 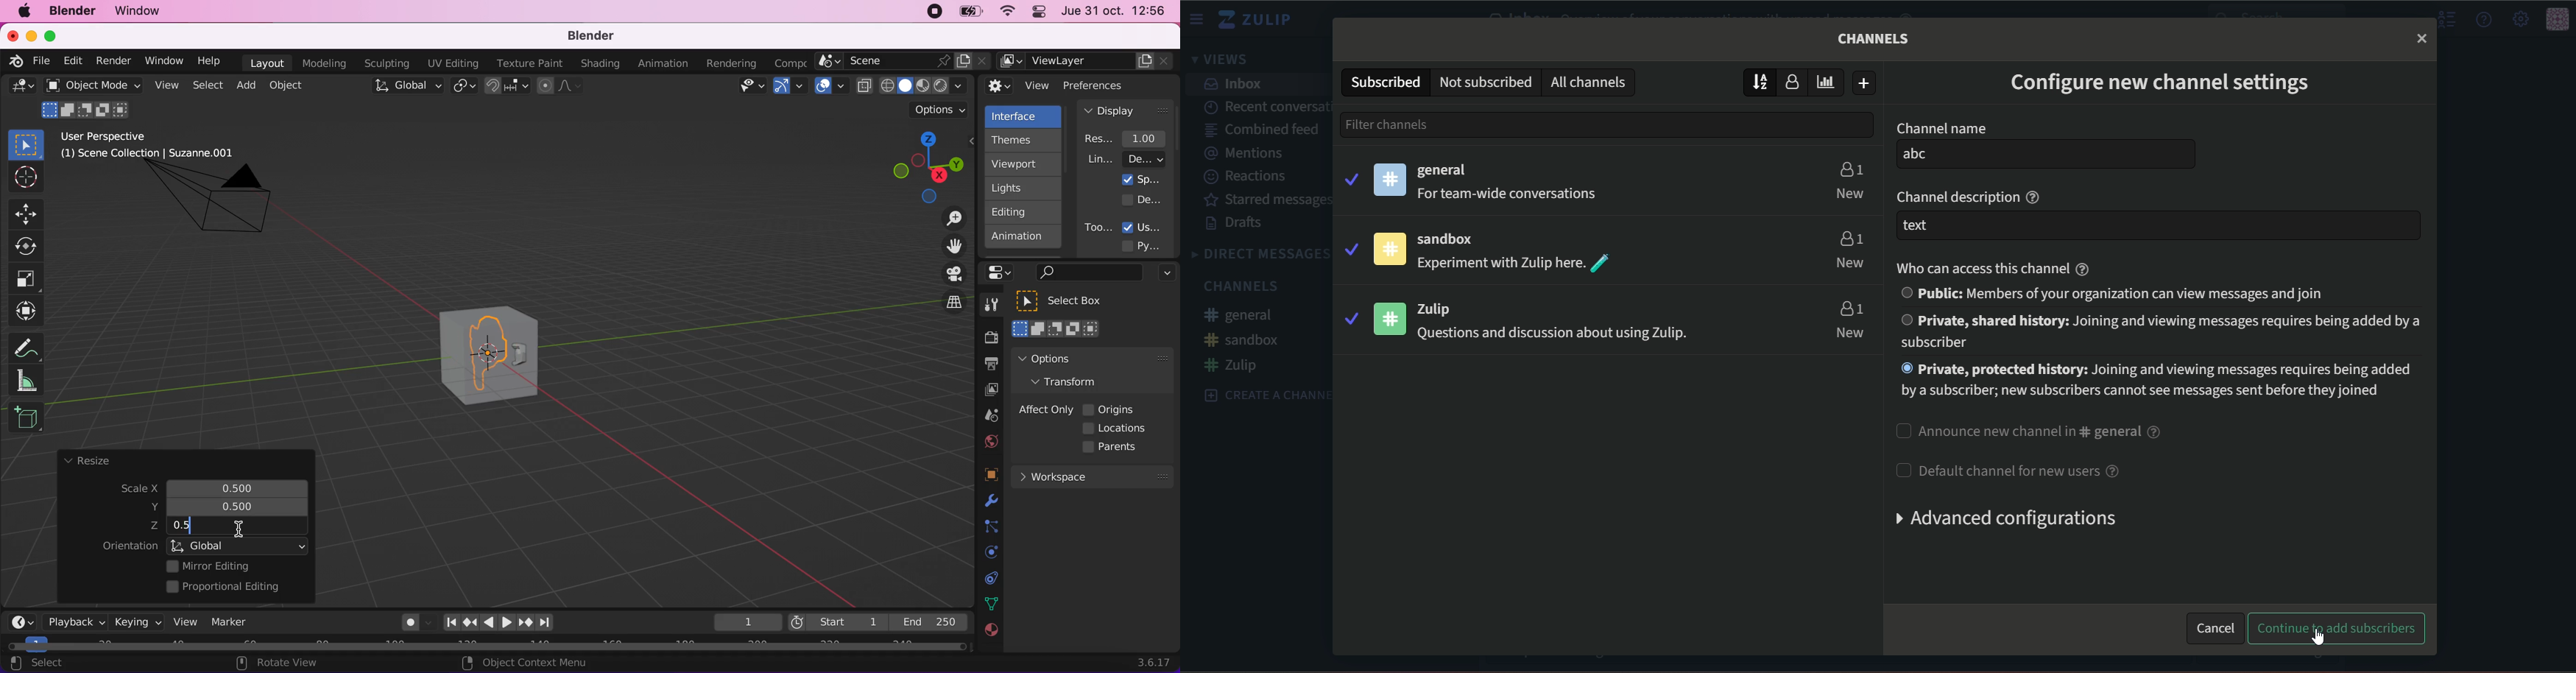 What do you see at coordinates (131, 489) in the screenshot?
I see `scale` at bounding box center [131, 489].